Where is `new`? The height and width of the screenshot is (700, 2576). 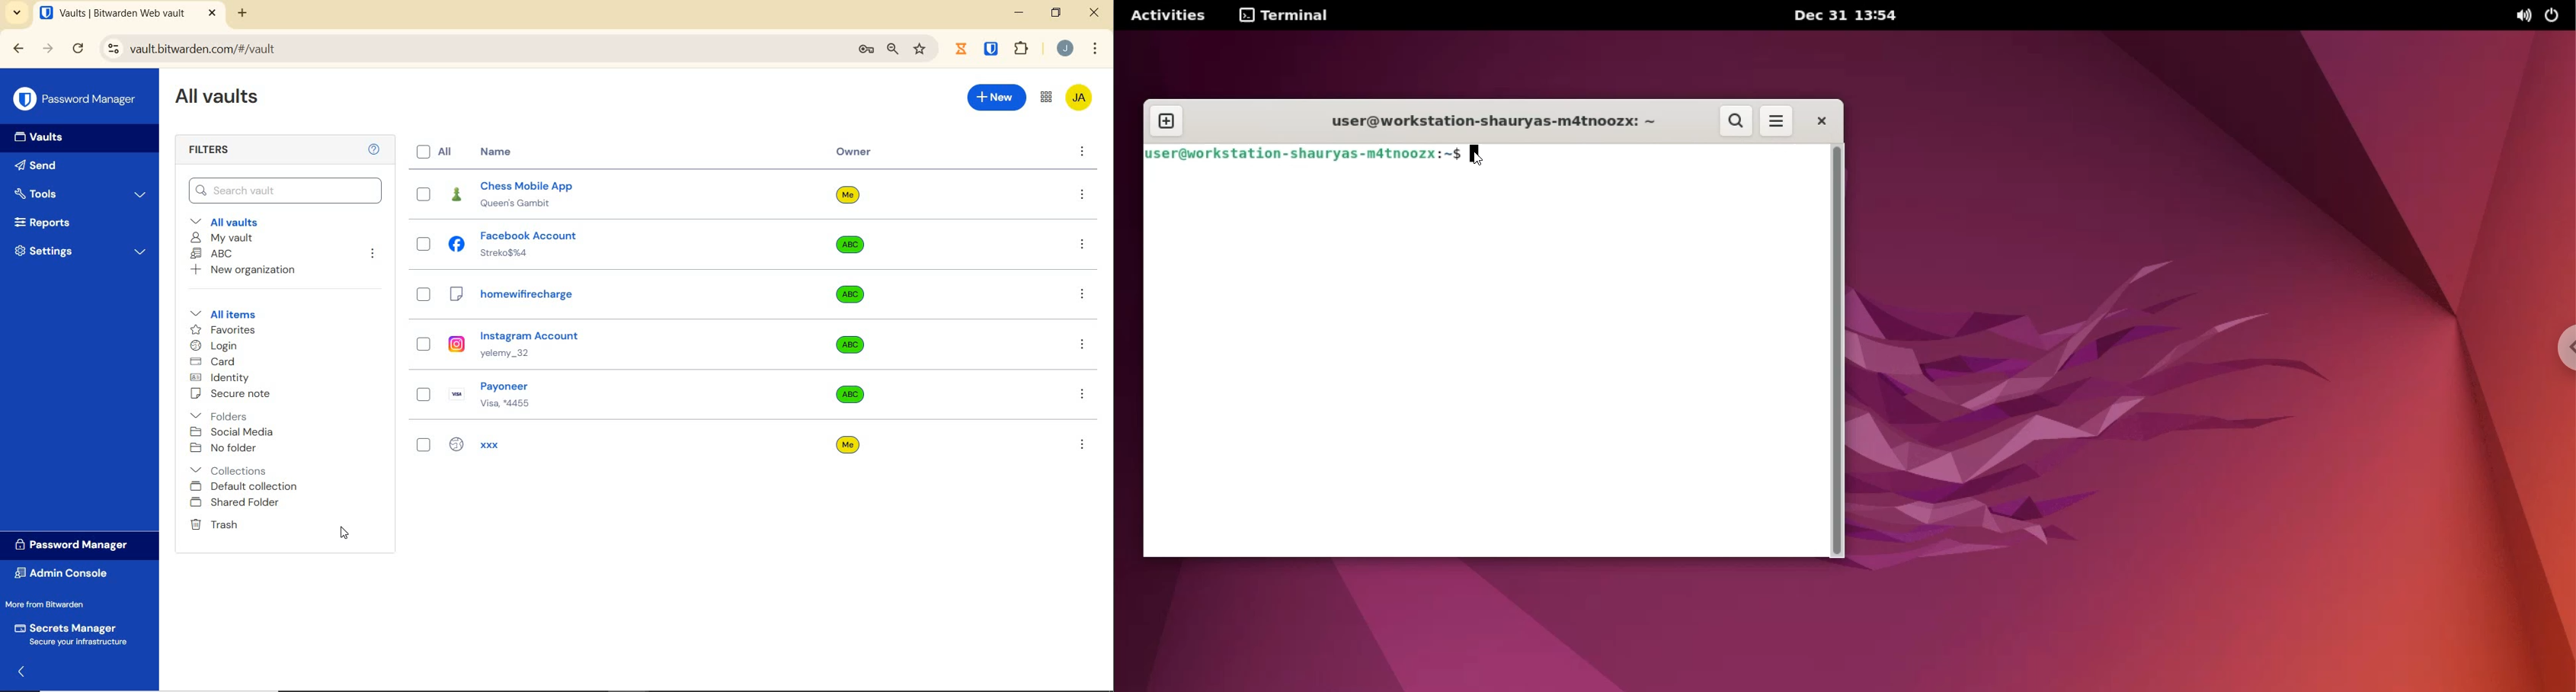
new is located at coordinates (997, 97).